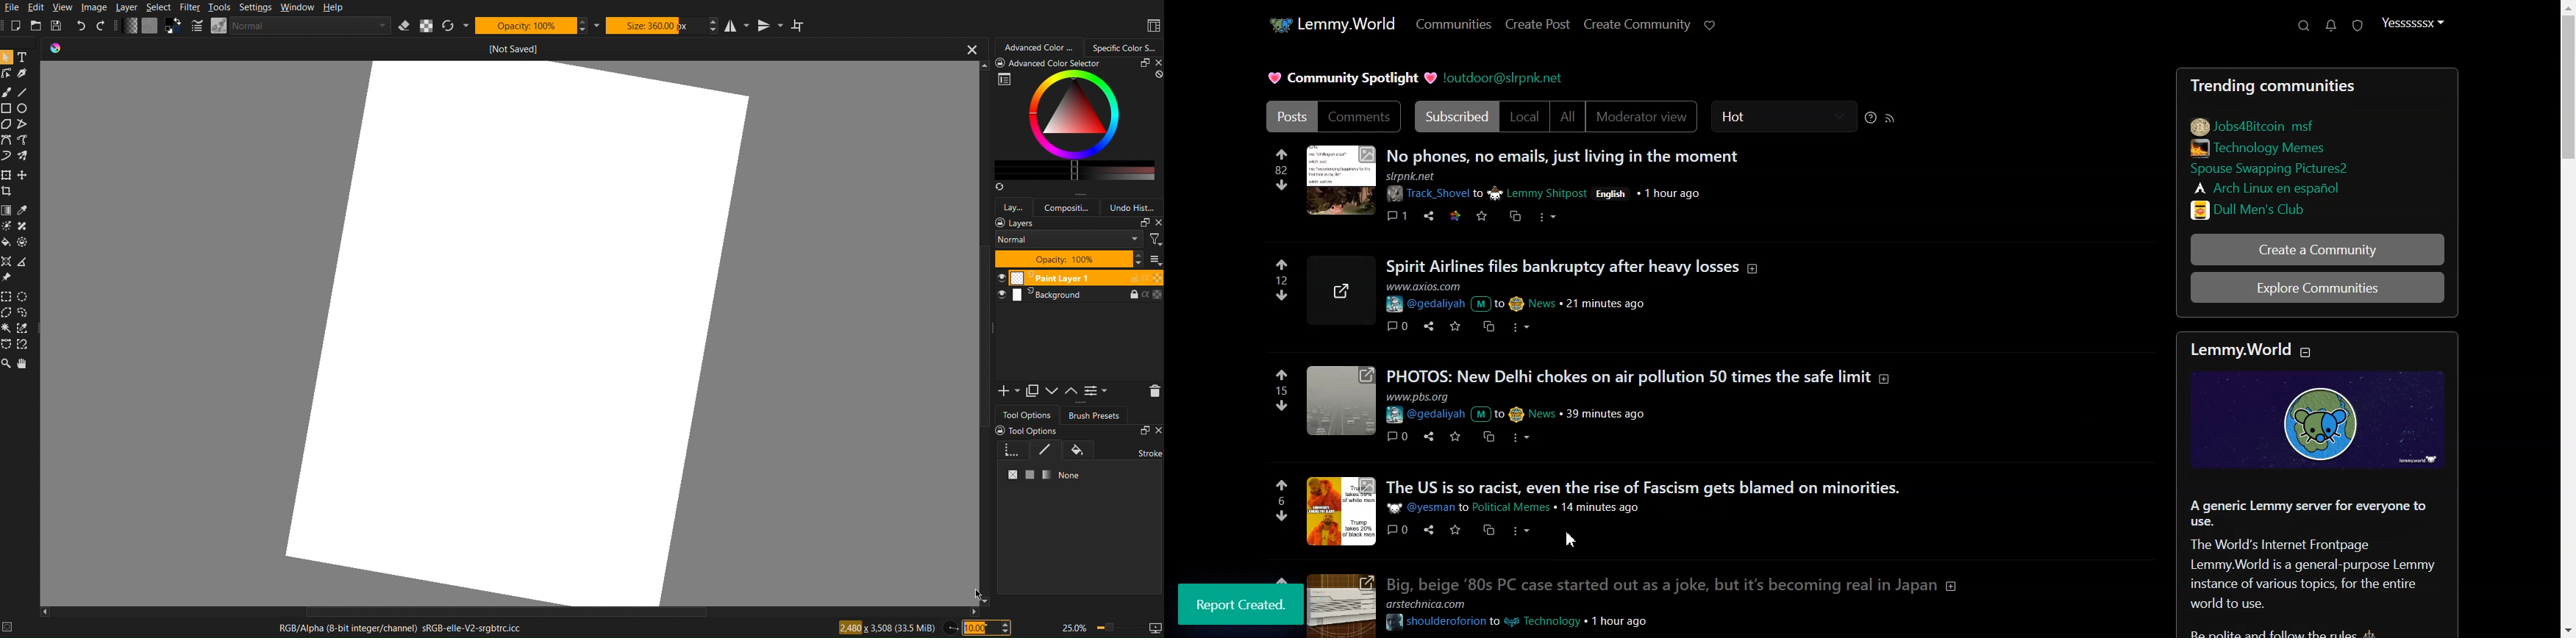 This screenshot has width=2576, height=644. What do you see at coordinates (978, 592) in the screenshot?
I see `cursor` at bounding box center [978, 592].